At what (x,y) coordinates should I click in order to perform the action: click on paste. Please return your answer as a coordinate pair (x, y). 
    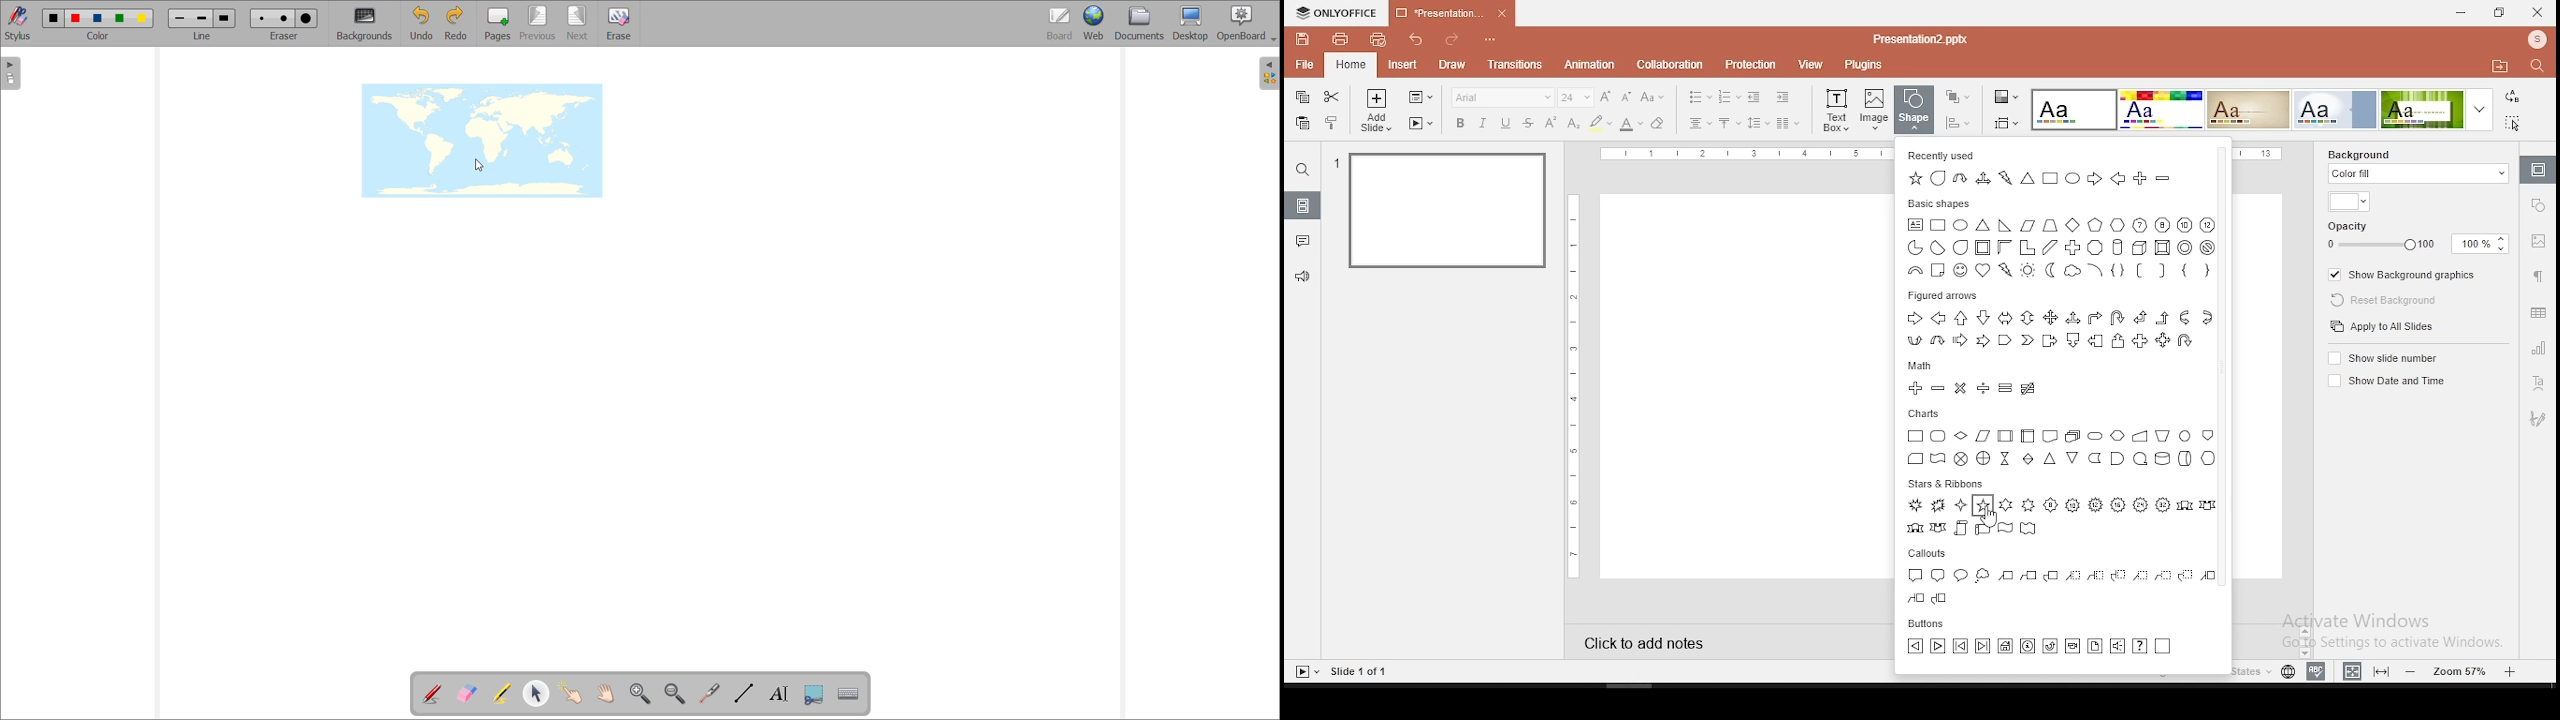
    Looking at the image, I should click on (1302, 123).